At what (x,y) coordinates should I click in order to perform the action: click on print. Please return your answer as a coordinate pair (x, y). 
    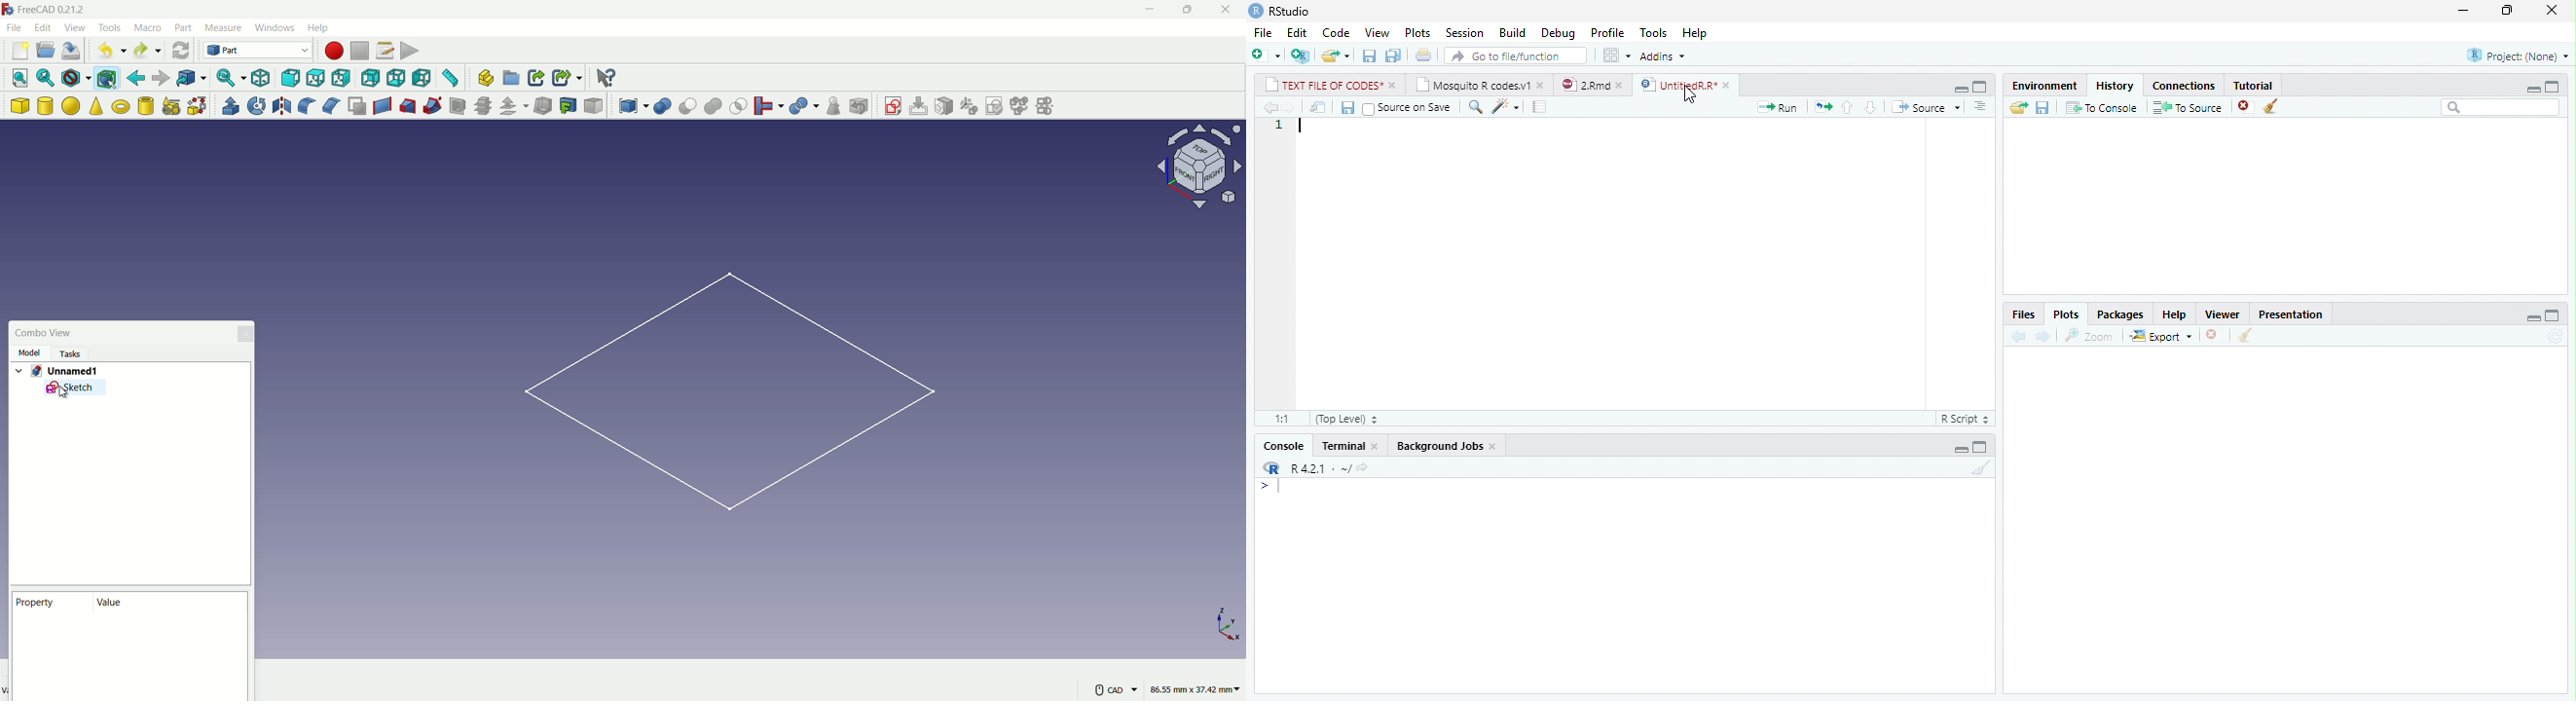
    Looking at the image, I should click on (1422, 55).